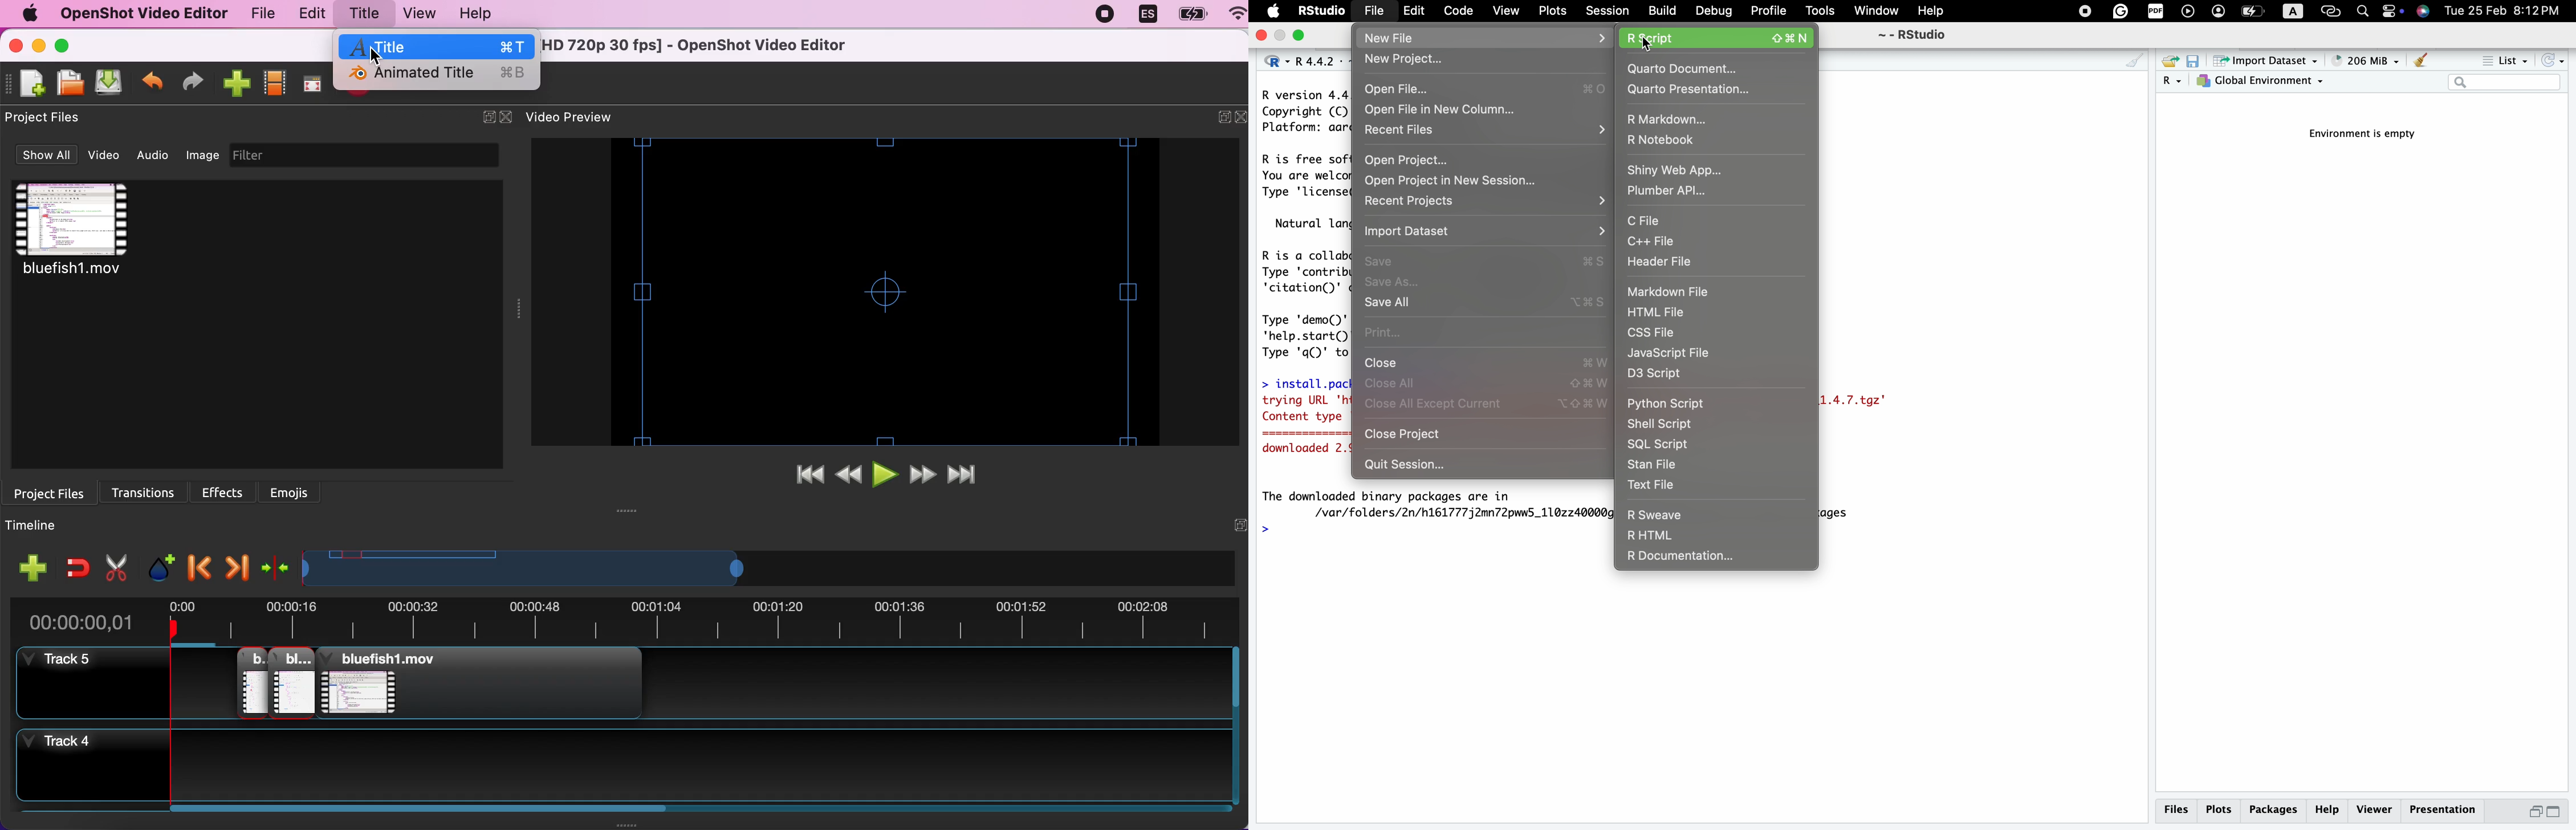 This screenshot has height=840, width=2576. What do you see at coordinates (1269, 60) in the screenshot?
I see `language select` at bounding box center [1269, 60].